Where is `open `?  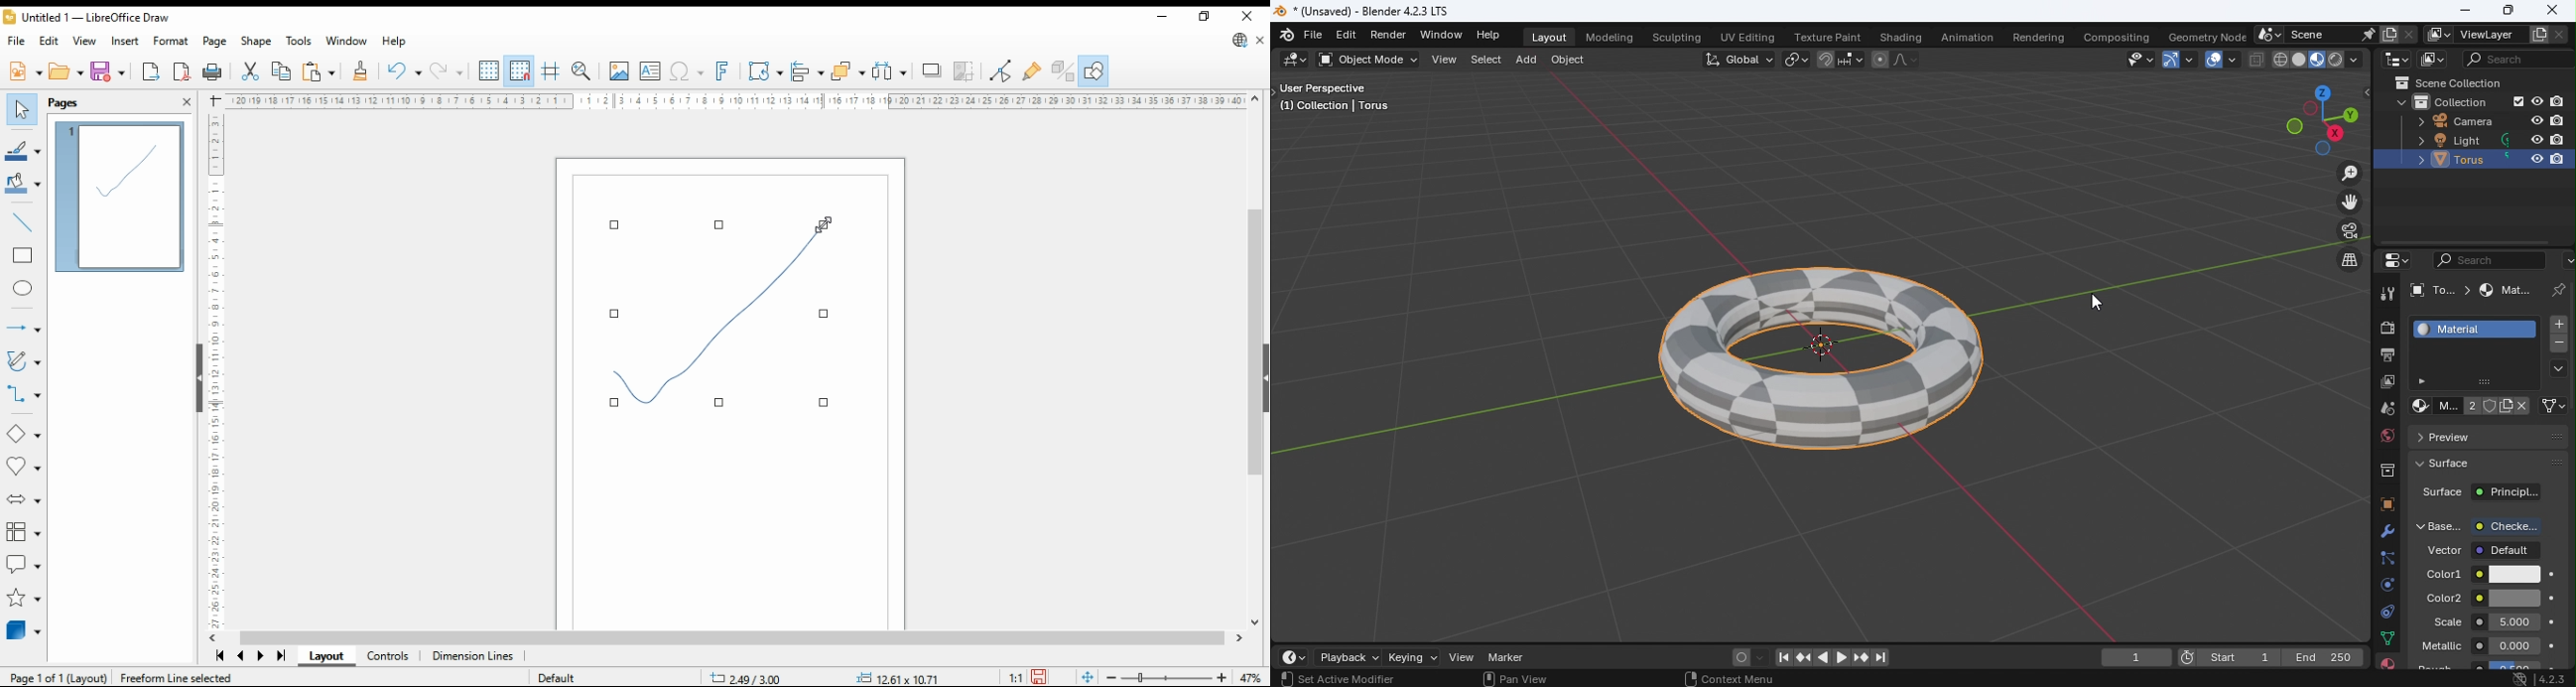
open  is located at coordinates (65, 72).